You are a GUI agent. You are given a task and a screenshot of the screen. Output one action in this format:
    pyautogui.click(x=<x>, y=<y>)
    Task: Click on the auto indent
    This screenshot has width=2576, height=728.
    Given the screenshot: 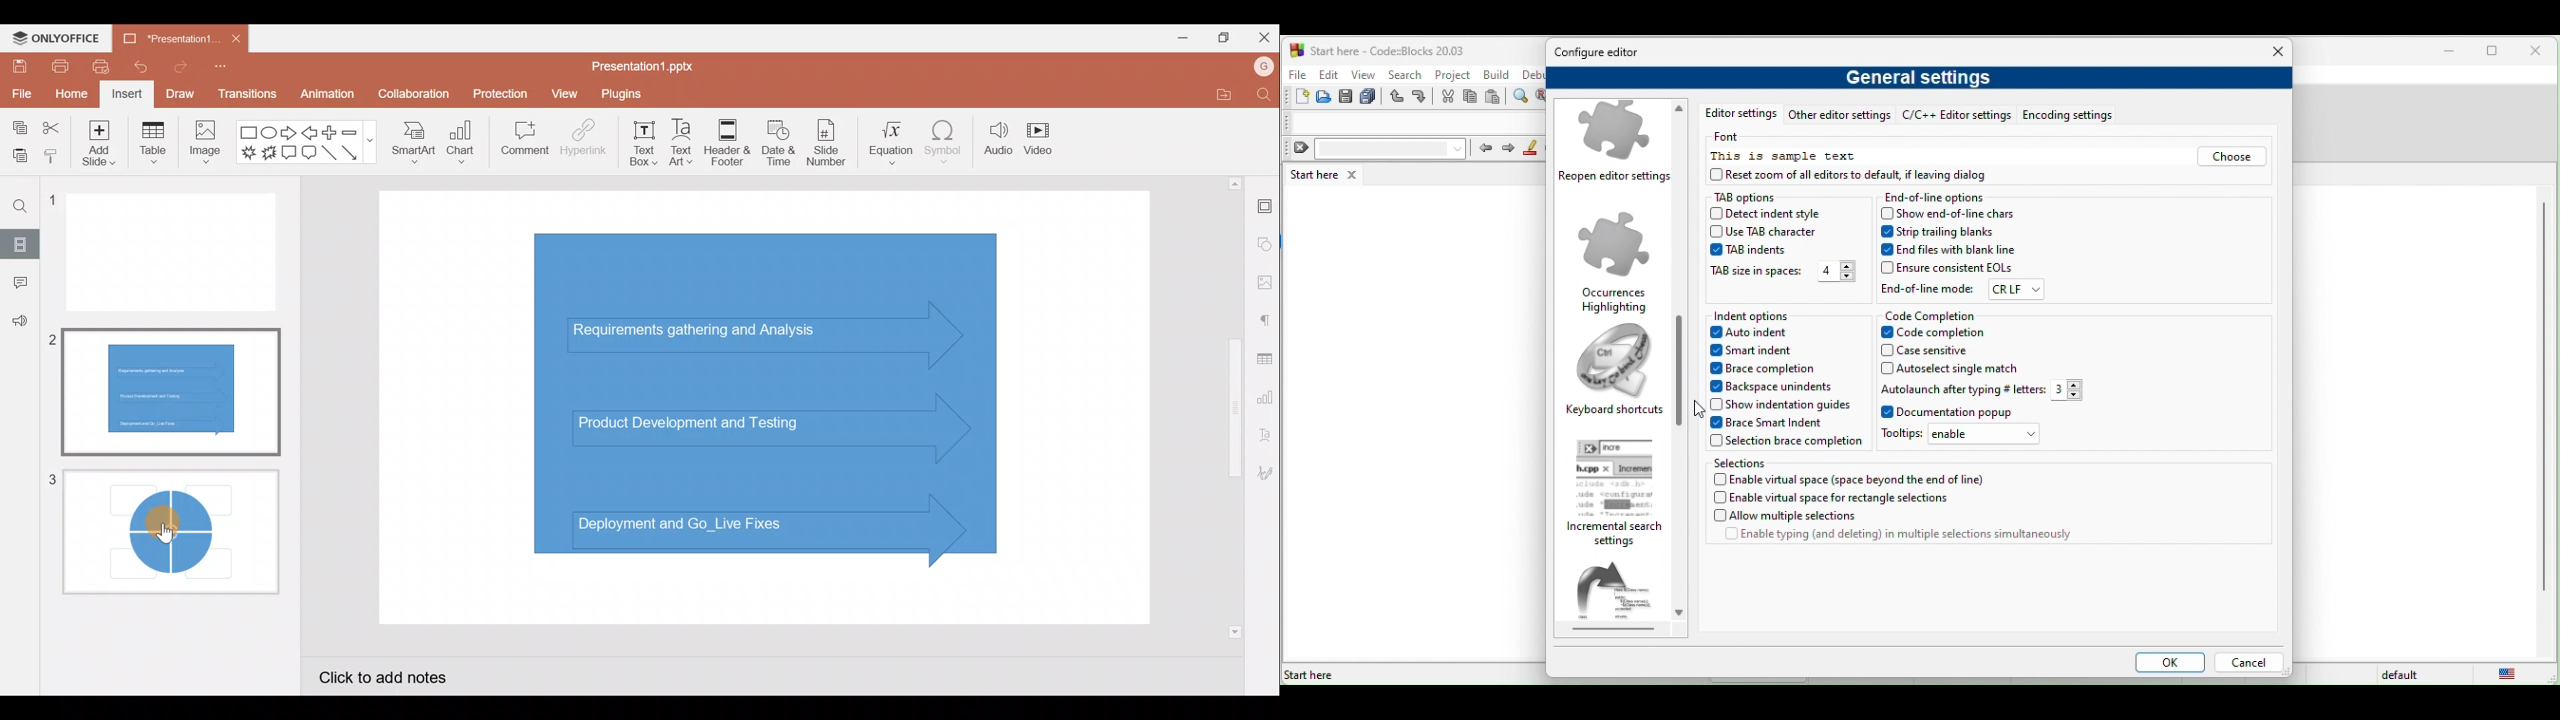 What is the action you would take?
    pyautogui.click(x=1756, y=334)
    